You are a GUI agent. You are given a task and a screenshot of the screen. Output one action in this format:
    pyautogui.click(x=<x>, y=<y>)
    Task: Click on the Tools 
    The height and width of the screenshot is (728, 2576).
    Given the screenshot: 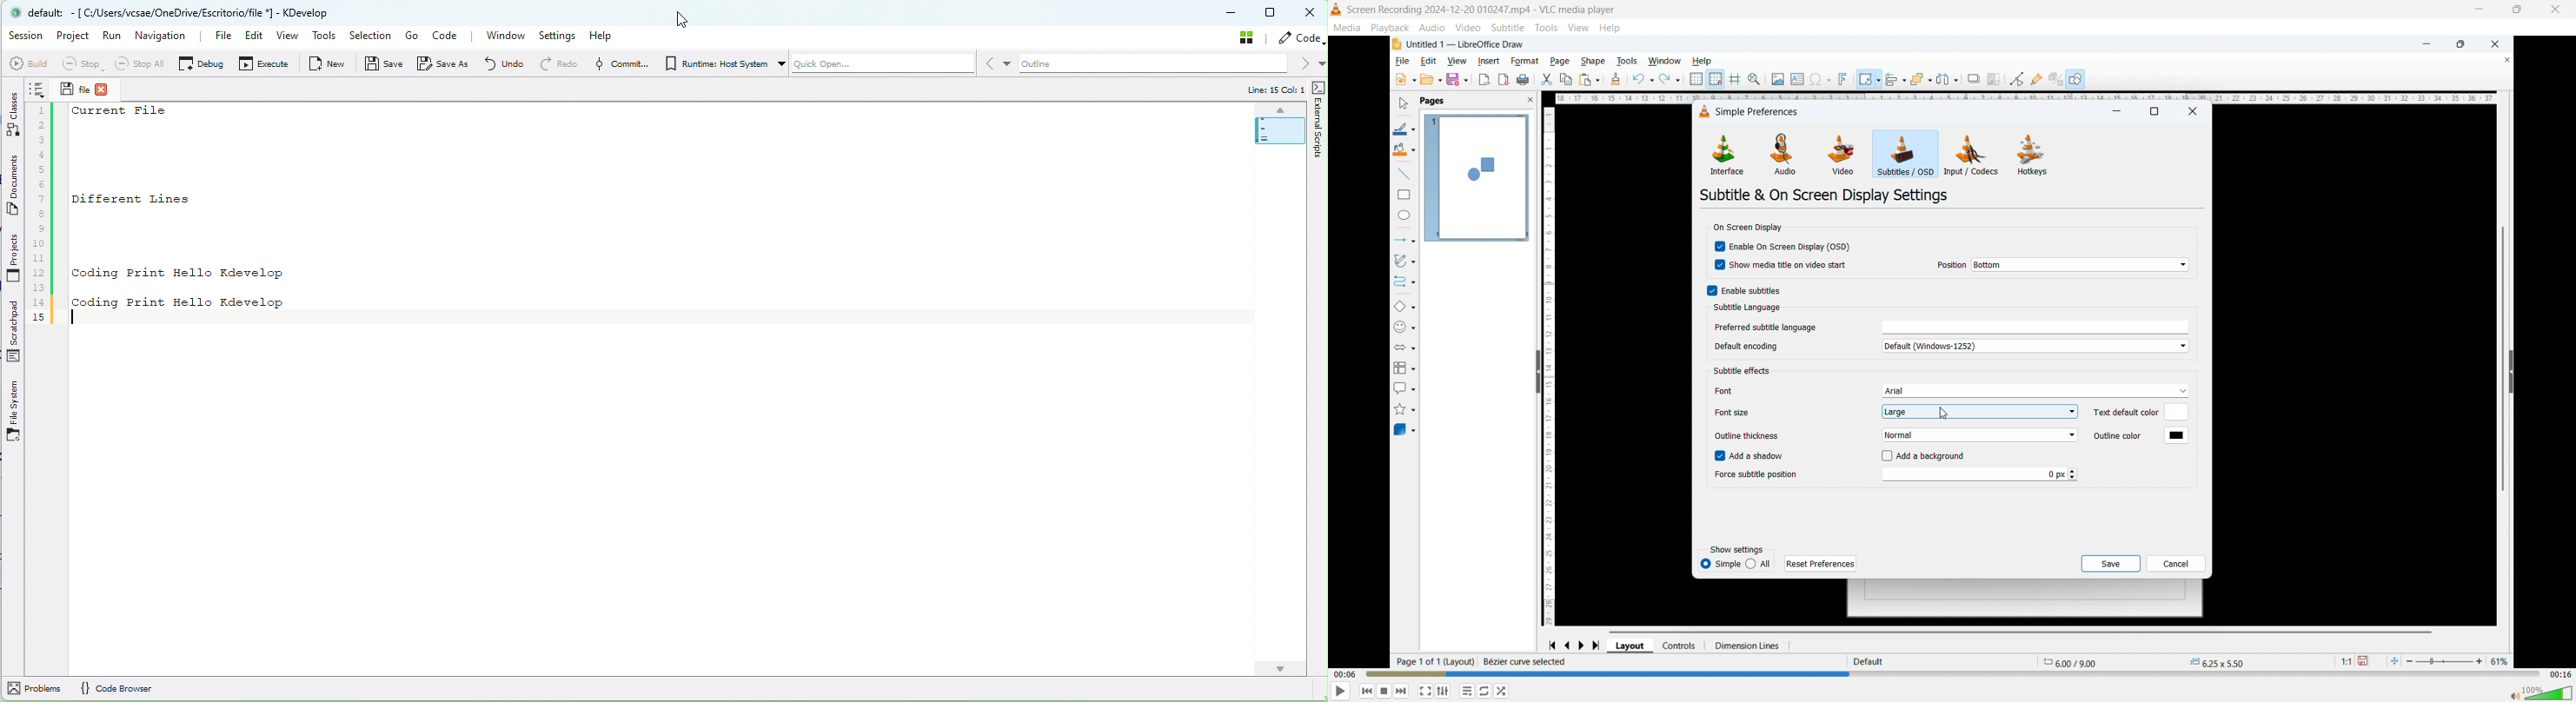 What is the action you would take?
    pyautogui.click(x=1546, y=27)
    